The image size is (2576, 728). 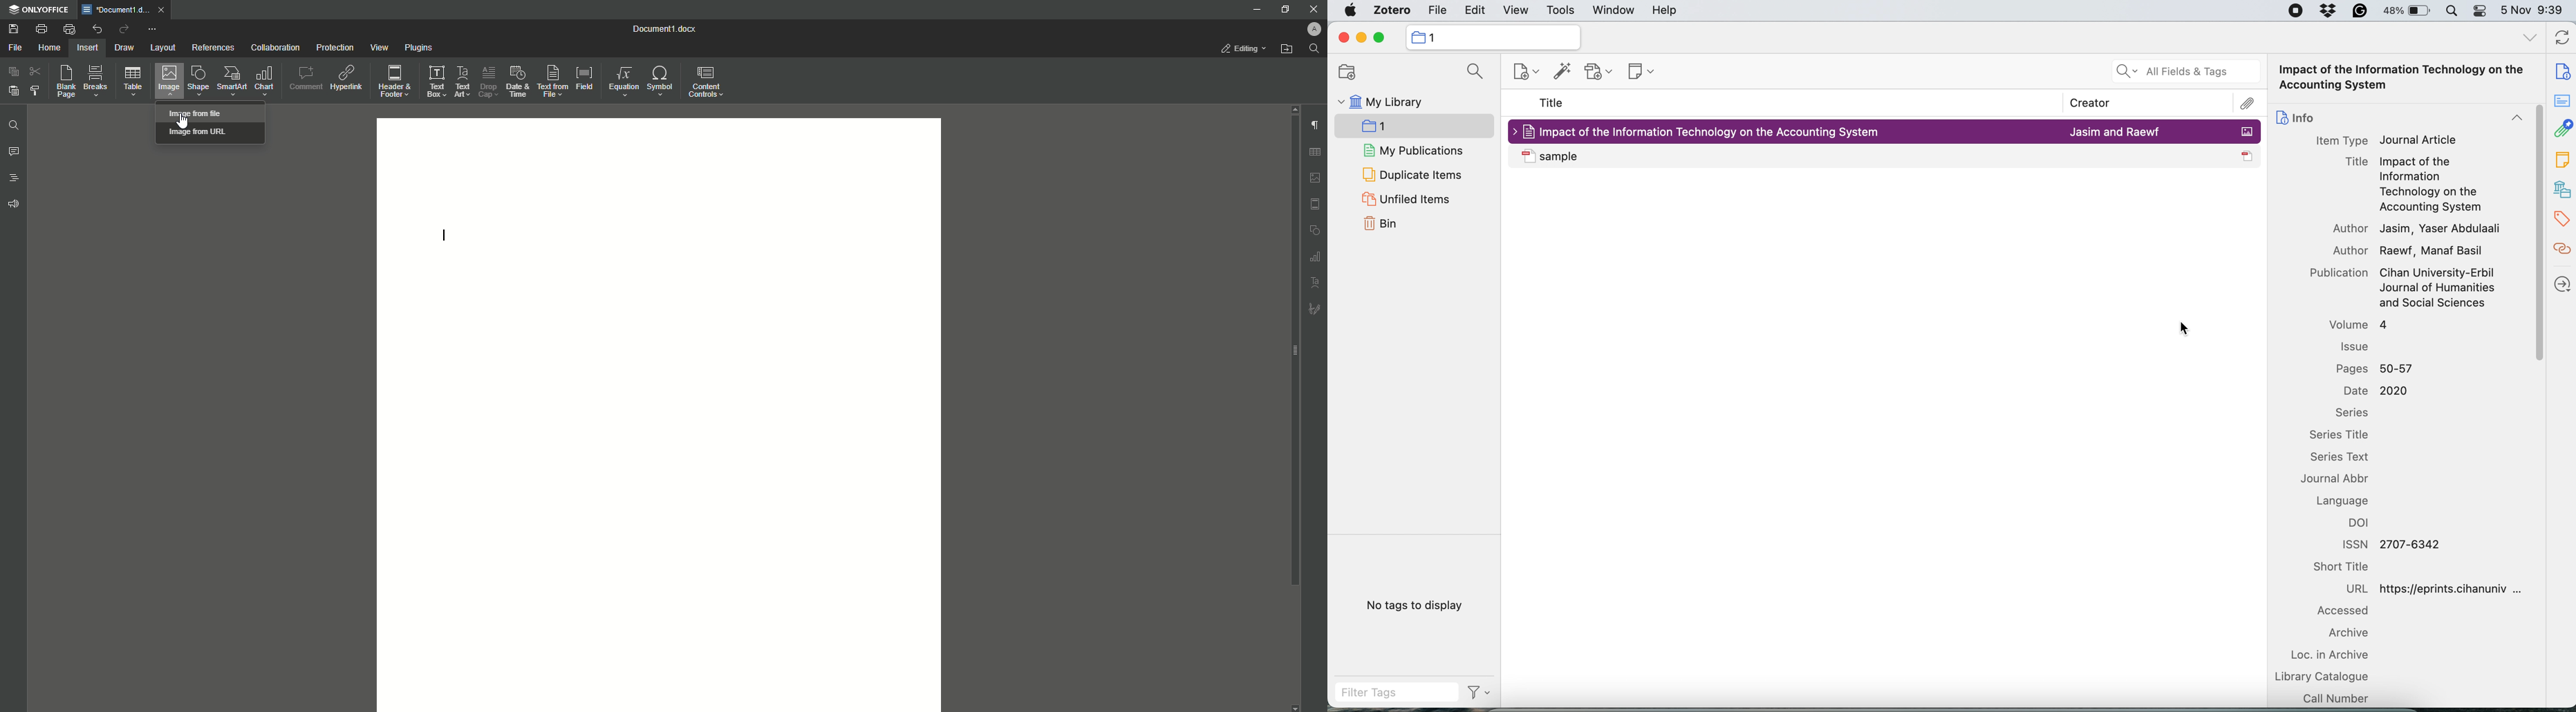 What do you see at coordinates (1615, 11) in the screenshot?
I see `window` at bounding box center [1615, 11].